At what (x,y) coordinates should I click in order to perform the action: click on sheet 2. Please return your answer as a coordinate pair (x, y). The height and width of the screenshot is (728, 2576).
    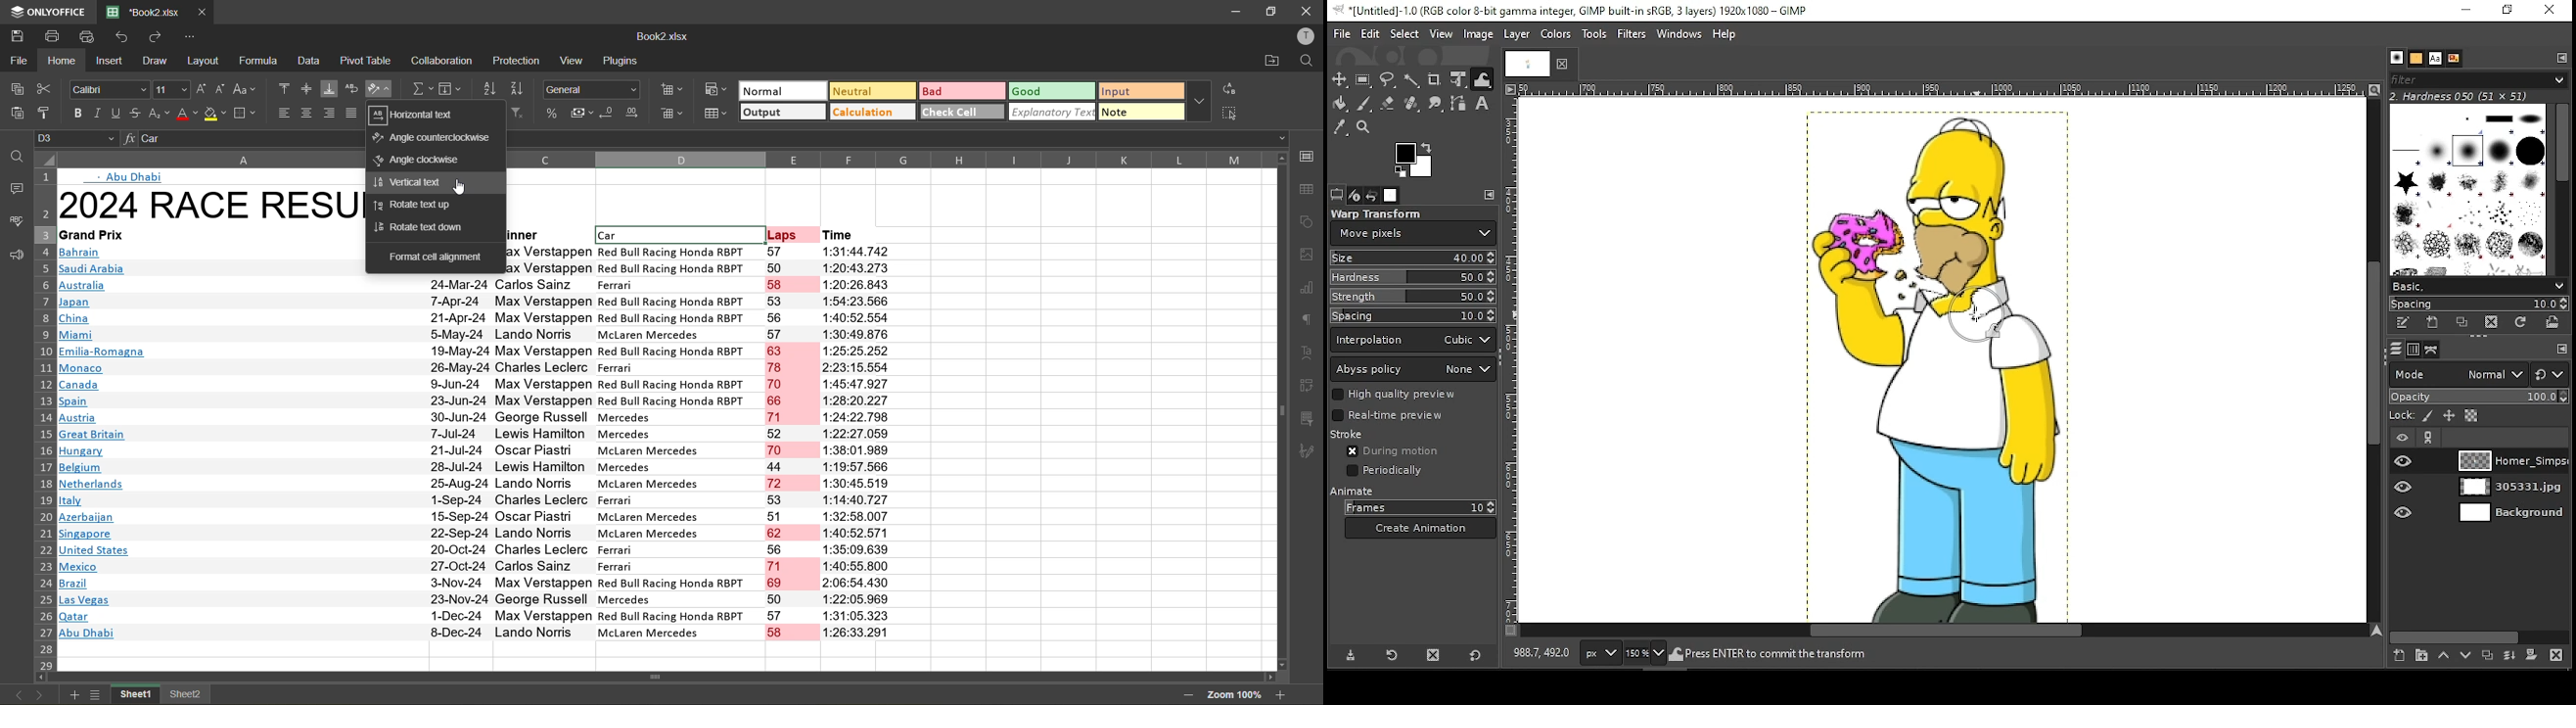
    Looking at the image, I should click on (185, 694).